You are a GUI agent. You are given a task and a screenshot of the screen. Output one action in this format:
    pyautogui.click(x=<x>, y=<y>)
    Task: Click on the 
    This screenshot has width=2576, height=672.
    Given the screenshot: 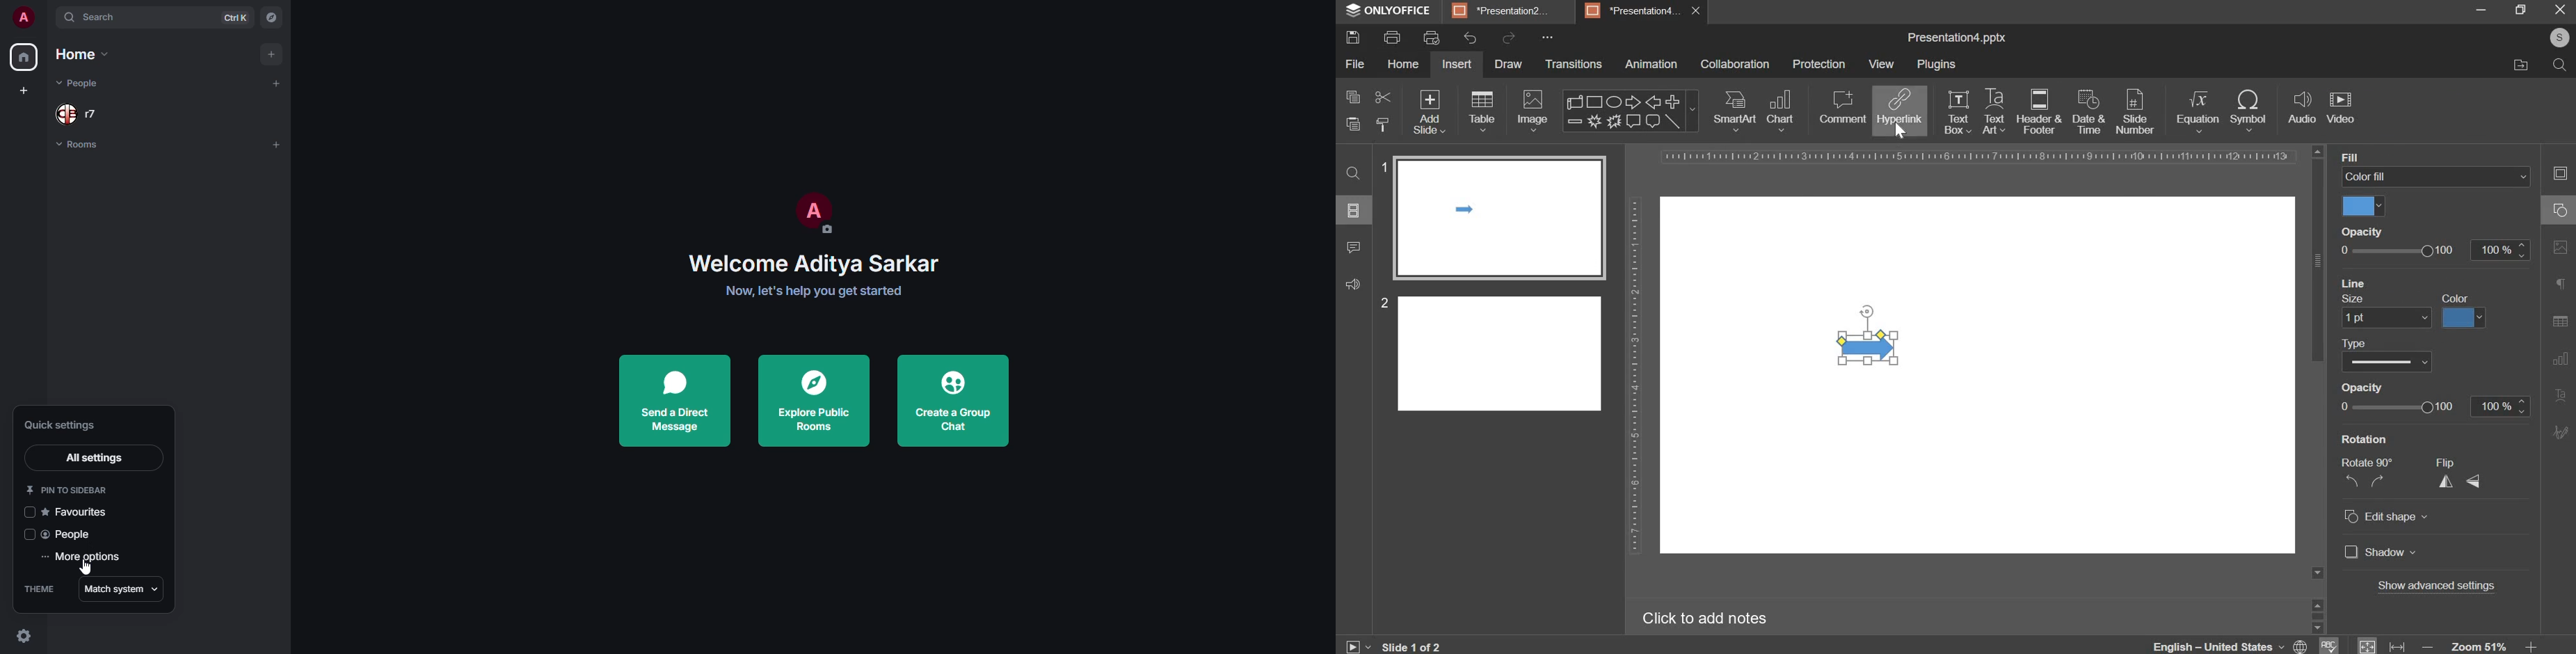 What is the action you would take?
    pyautogui.click(x=2395, y=283)
    